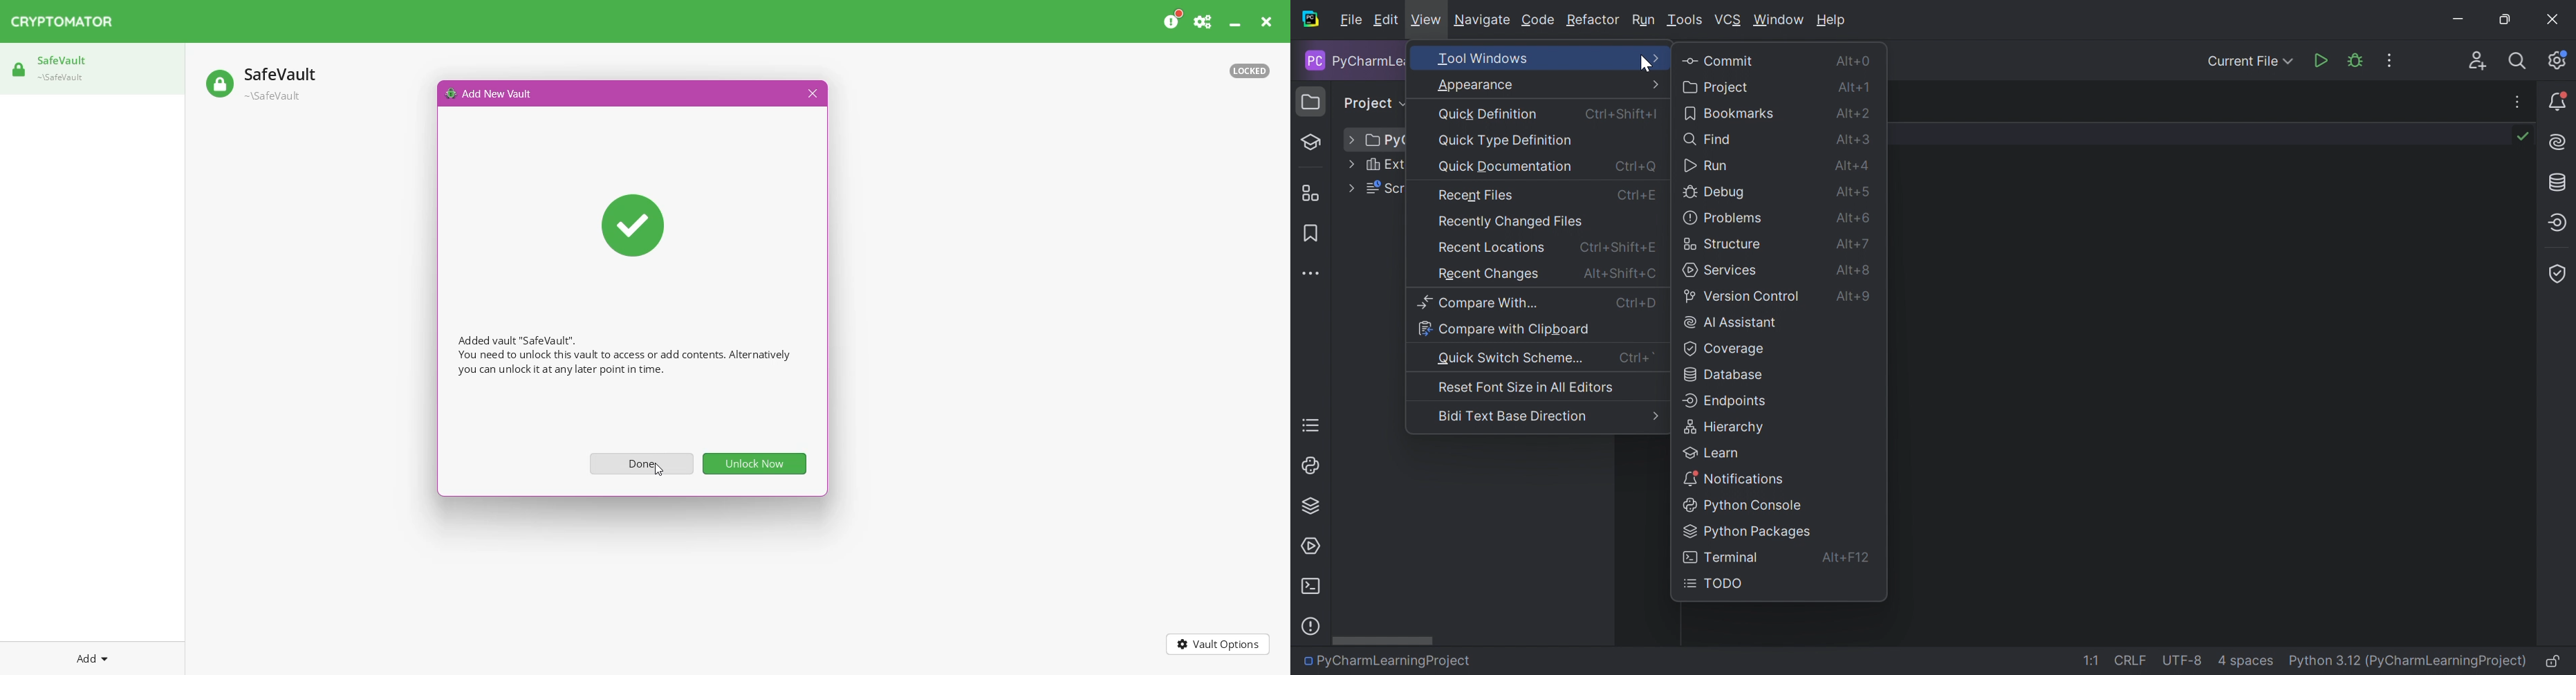 The width and height of the screenshot is (2576, 700). What do you see at coordinates (1204, 21) in the screenshot?
I see `Preferences` at bounding box center [1204, 21].